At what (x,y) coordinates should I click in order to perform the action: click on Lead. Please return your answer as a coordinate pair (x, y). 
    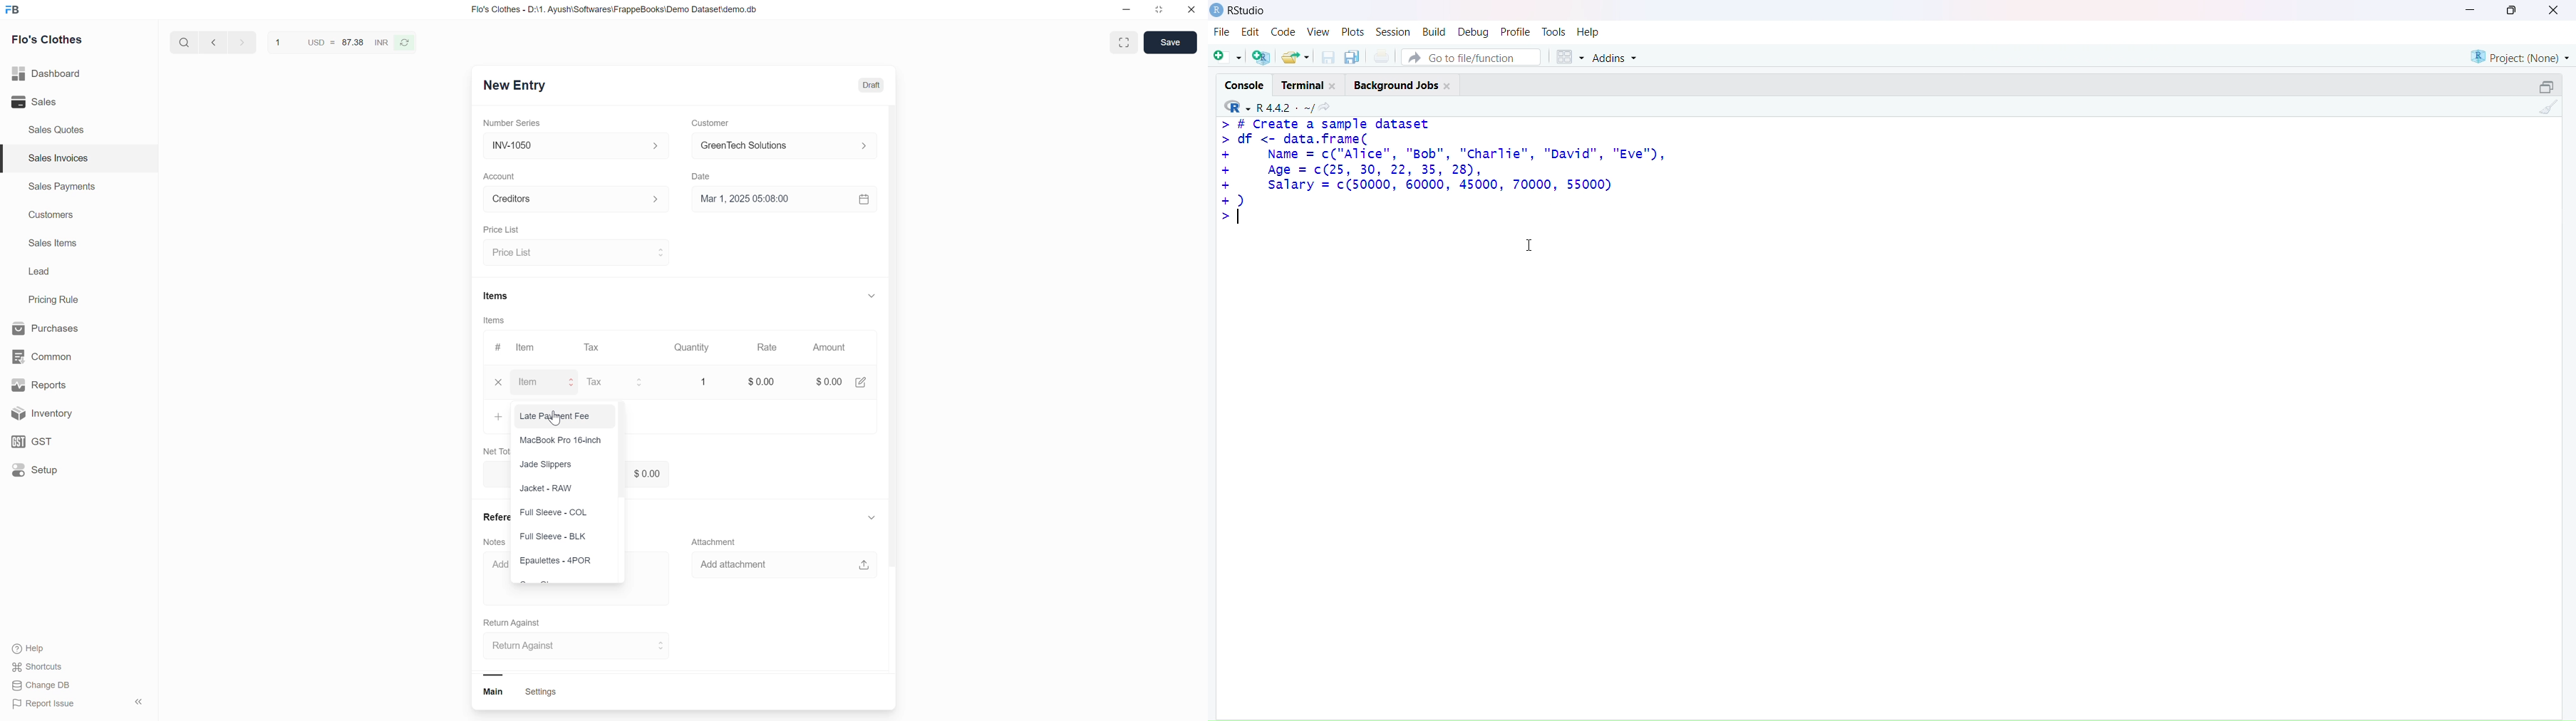
    Looking at the image, I should click on (39, 272).